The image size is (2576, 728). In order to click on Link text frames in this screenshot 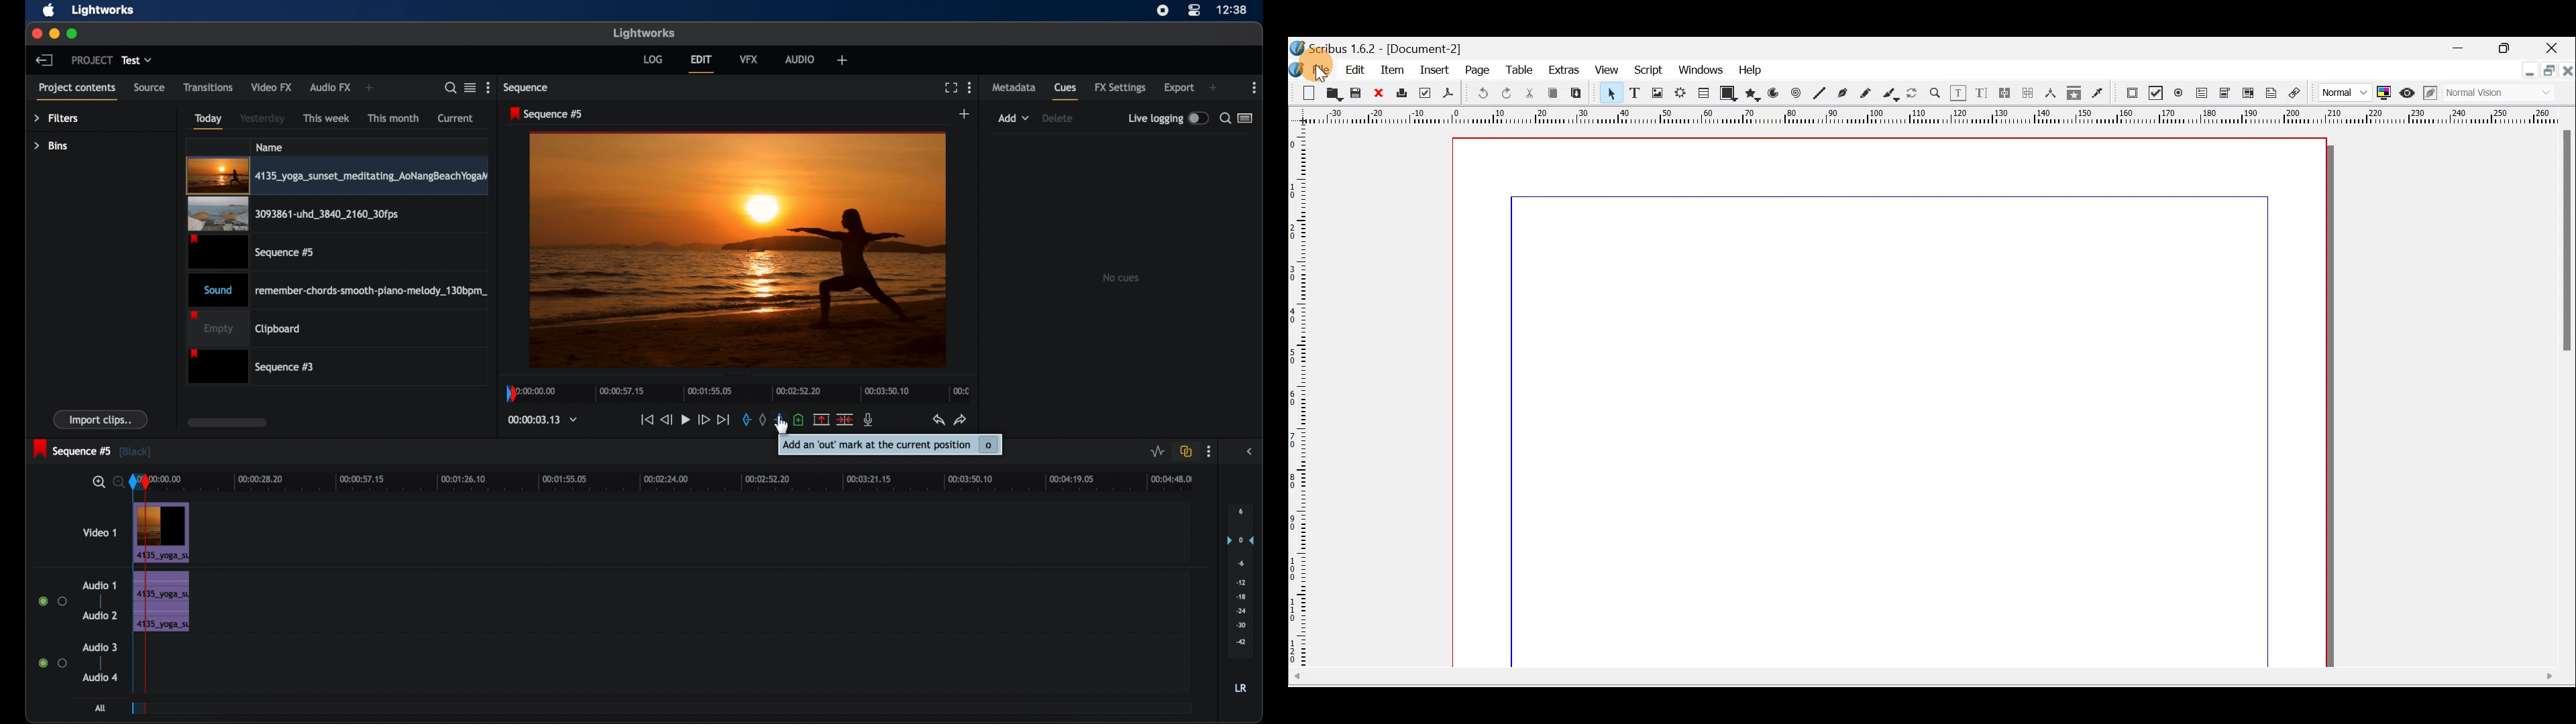, I will do `click(2002, 93)`.